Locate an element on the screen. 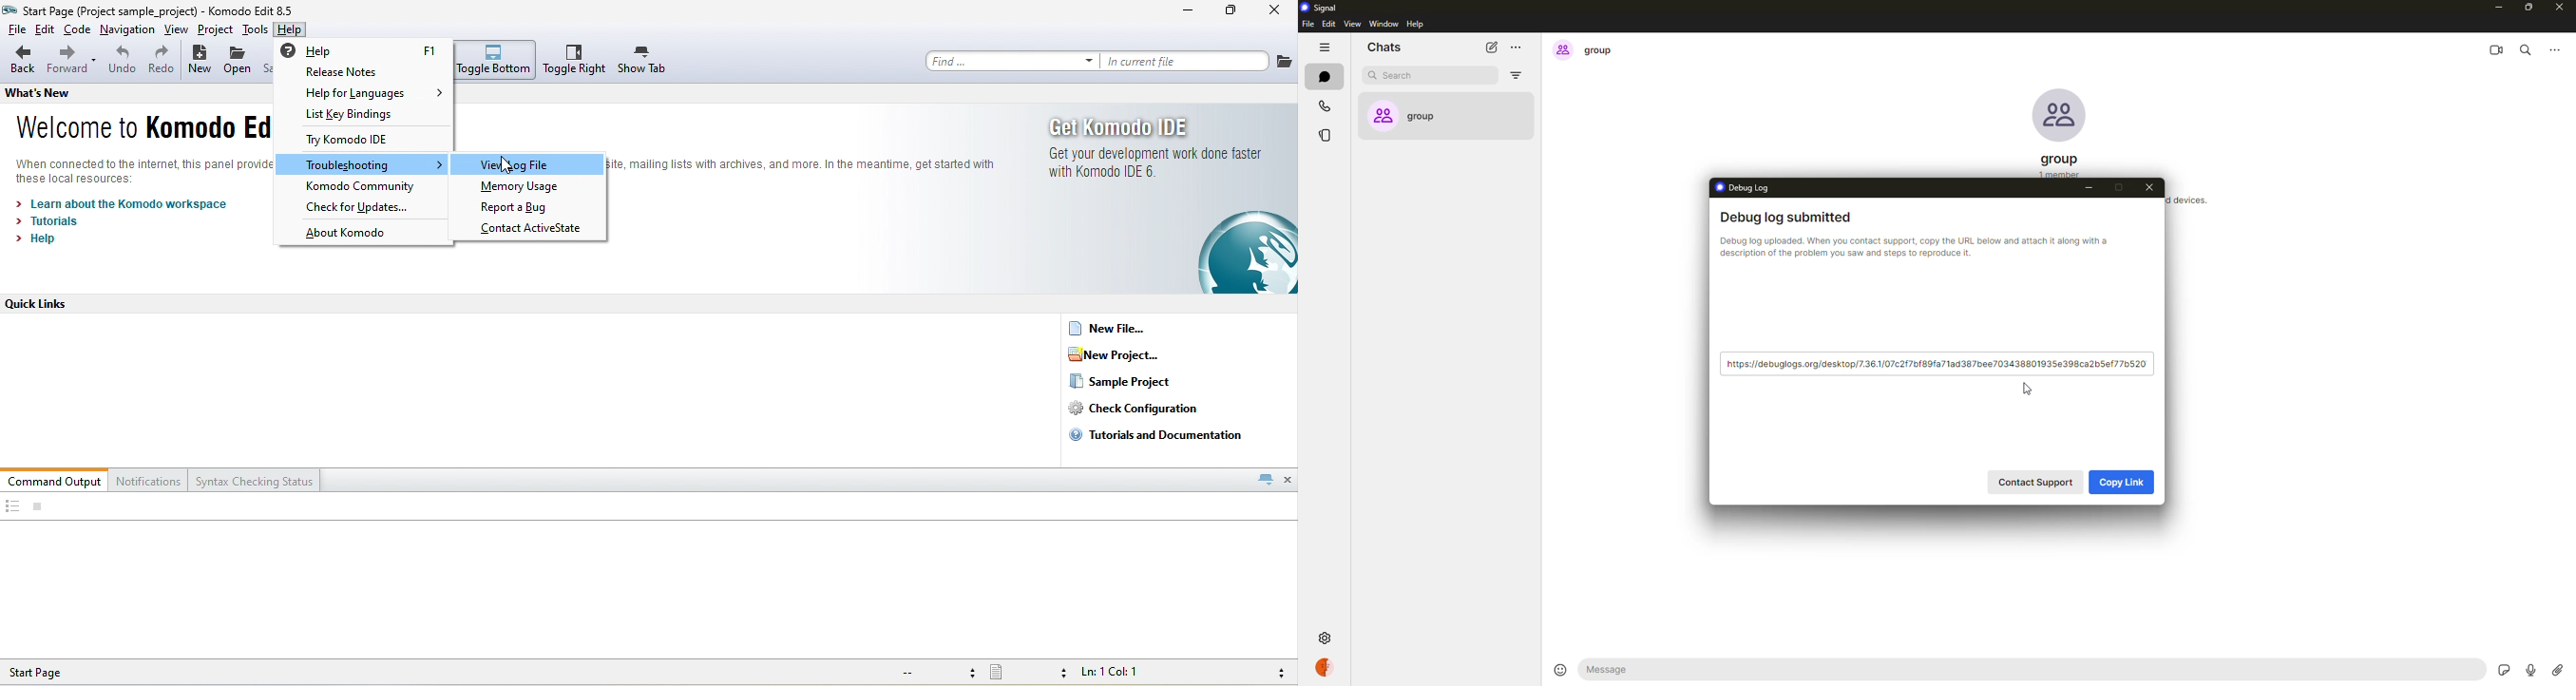  hide tabs is located at coordinates (1326, 48).